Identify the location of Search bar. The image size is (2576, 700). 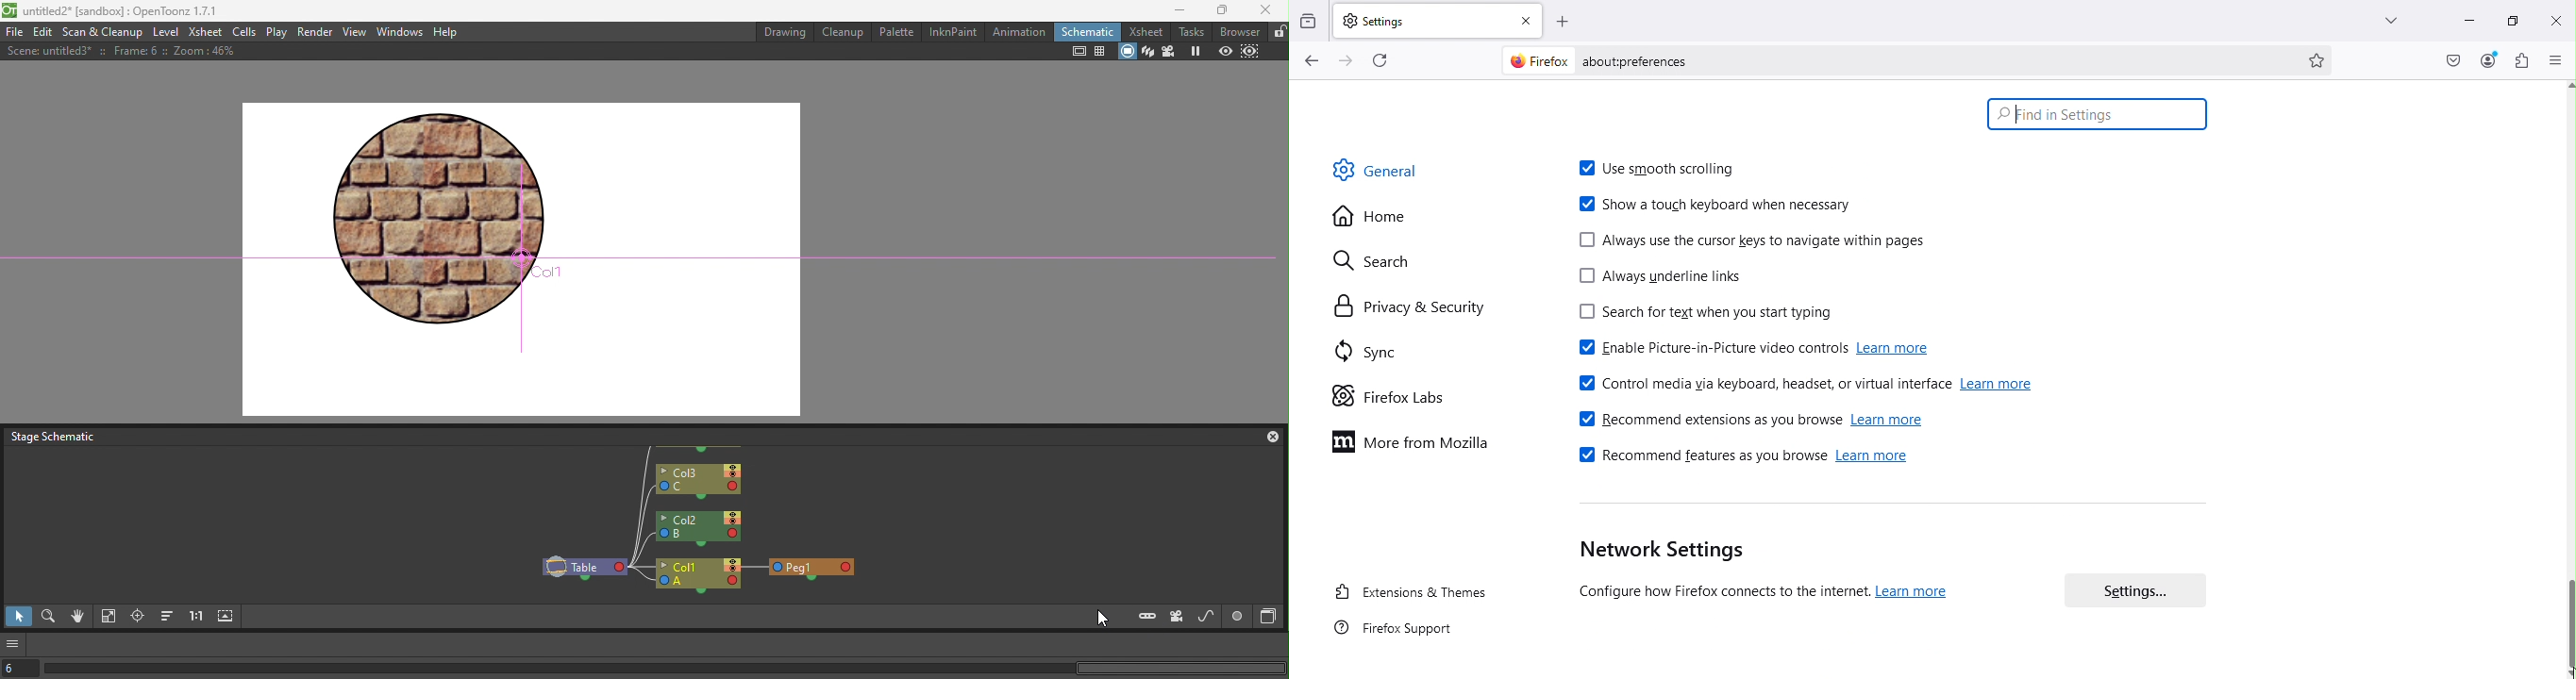
(2098, 112).